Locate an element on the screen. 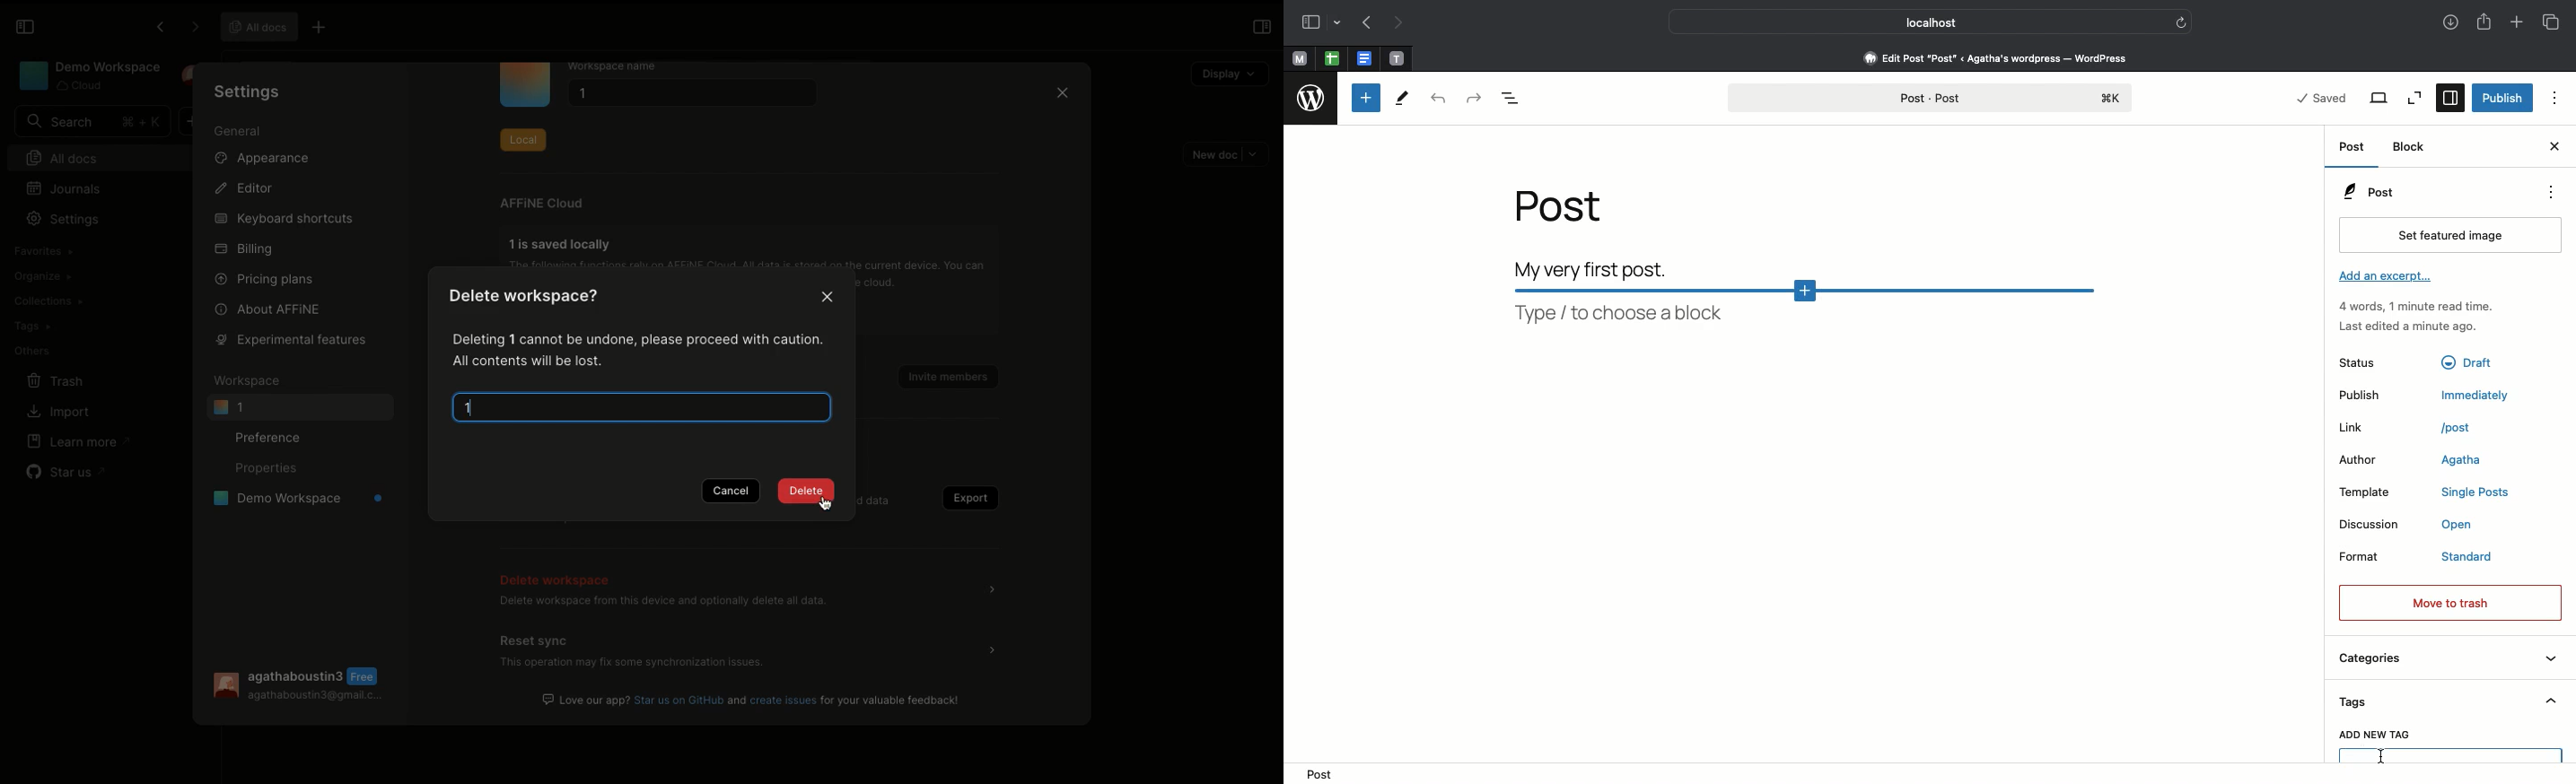 This screenshot has height=784, width=2576. Love our app? Share feedback. is located at coordinates (753, 699).